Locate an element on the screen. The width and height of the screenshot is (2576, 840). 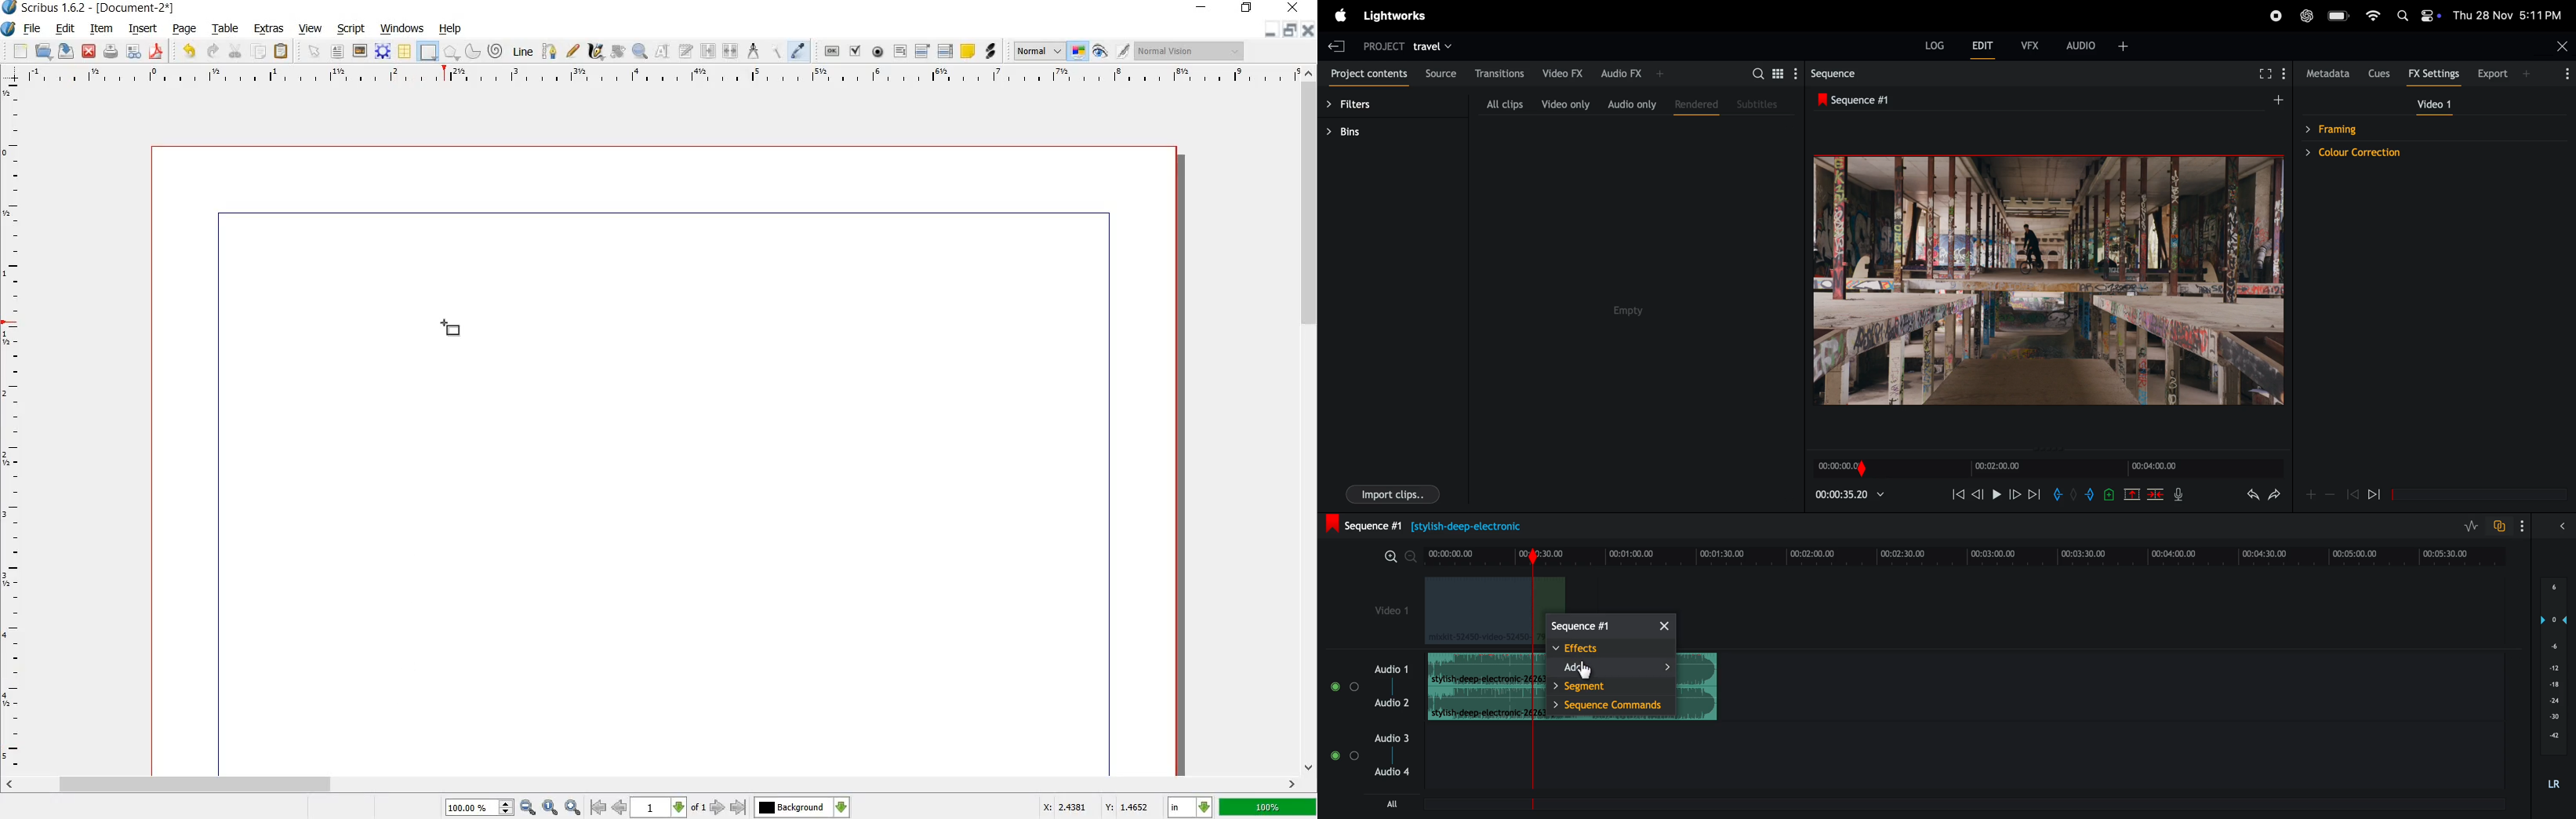
Toggle is located at coordinates (1356, 686).